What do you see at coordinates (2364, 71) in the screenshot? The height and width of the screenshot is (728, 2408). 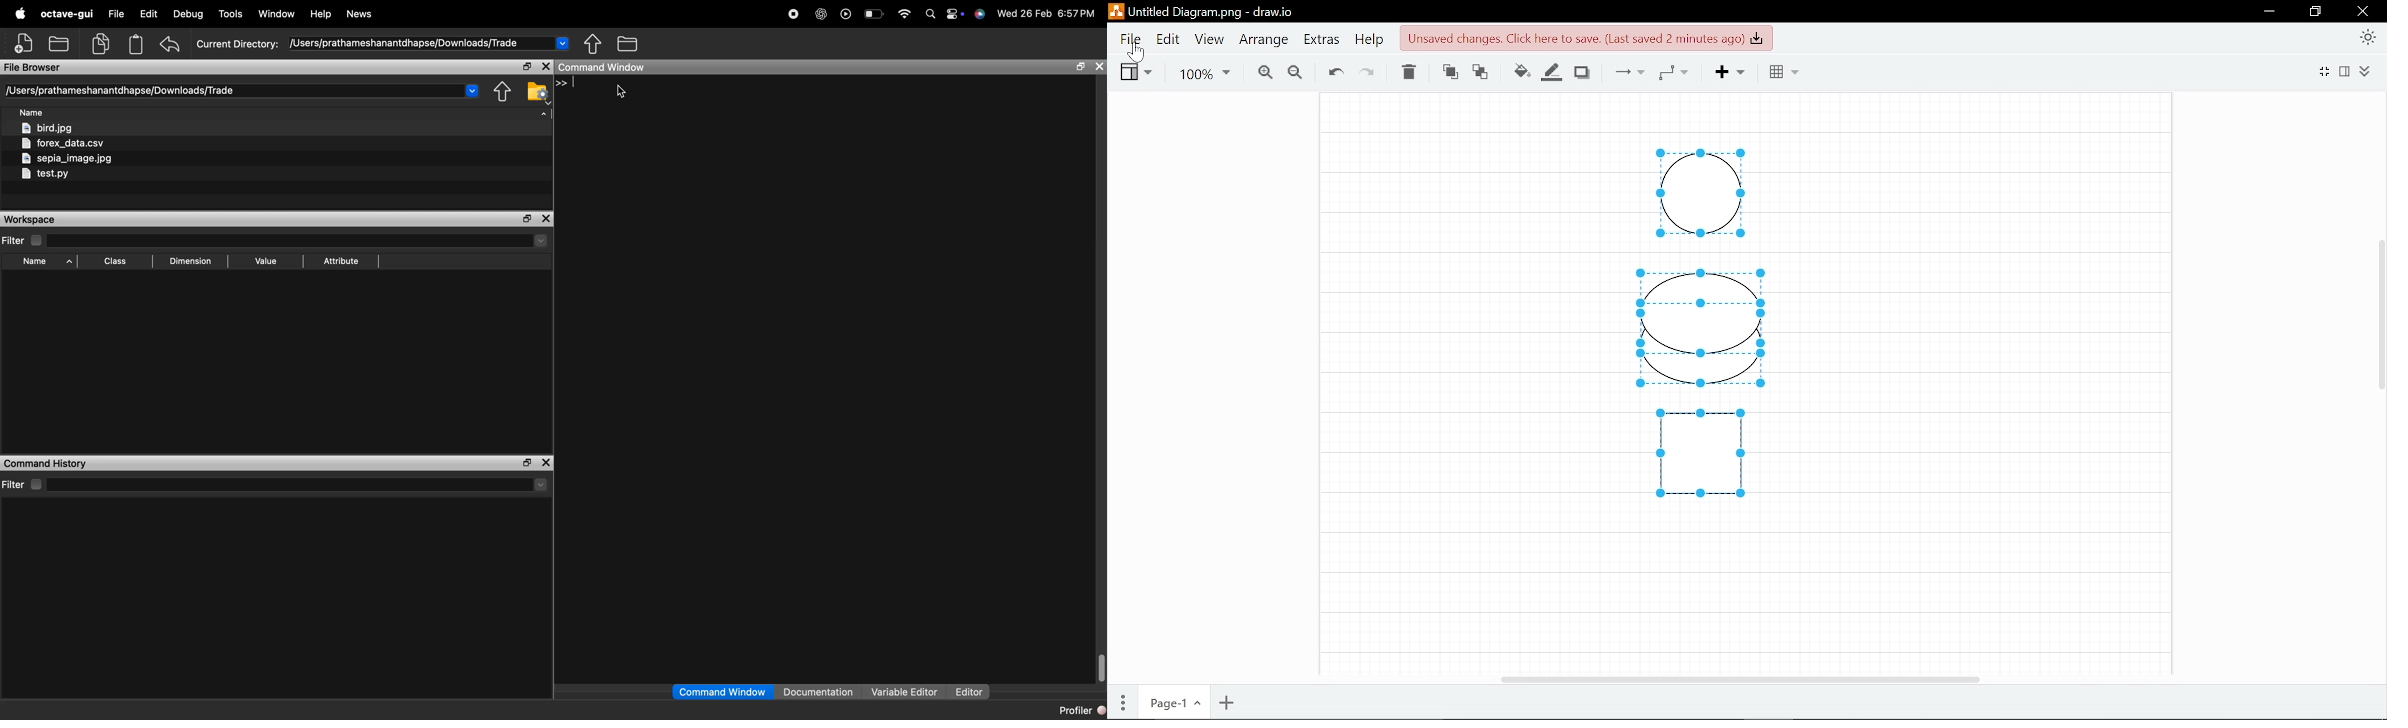 I see `Collapse` at bounding box center [2364, 71].